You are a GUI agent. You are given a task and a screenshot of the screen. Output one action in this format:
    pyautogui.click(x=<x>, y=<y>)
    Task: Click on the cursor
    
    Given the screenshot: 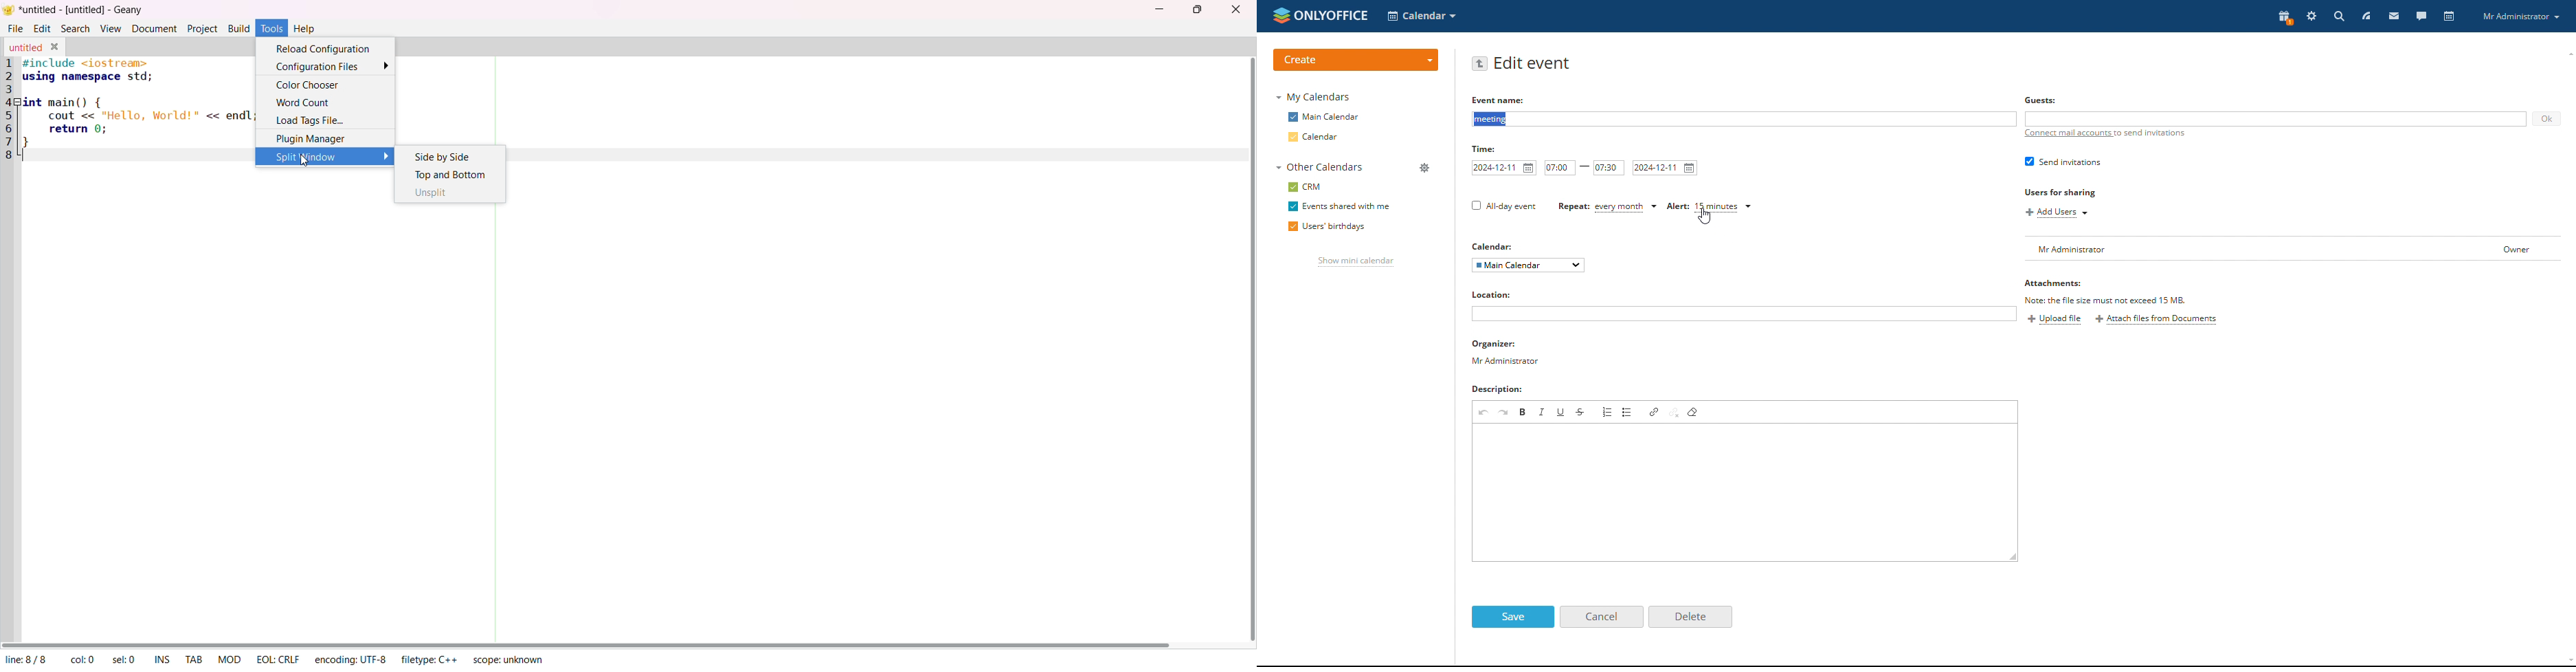 What is the action you would take?
    pyautogui.click(x=306, y=160)
    